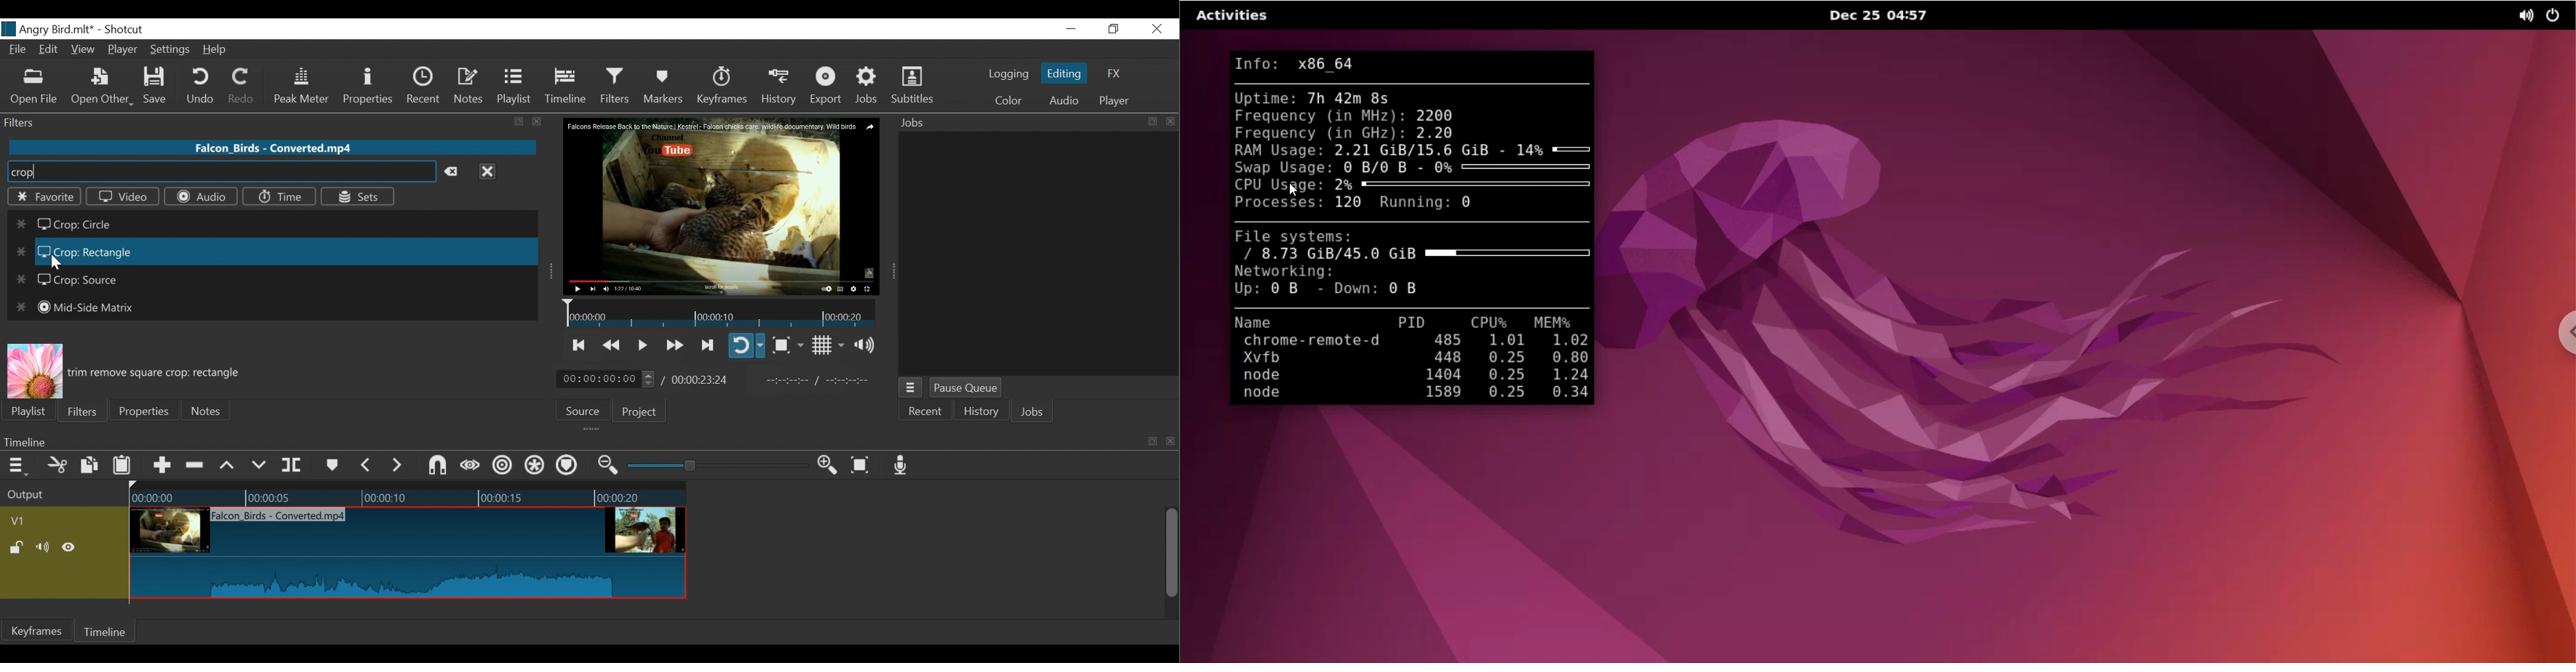 The image size is (2576, 672). What do you see at coordinates (69, 281) in the screenshot?
I see `Crop Source` at bounding box center [69, 281].